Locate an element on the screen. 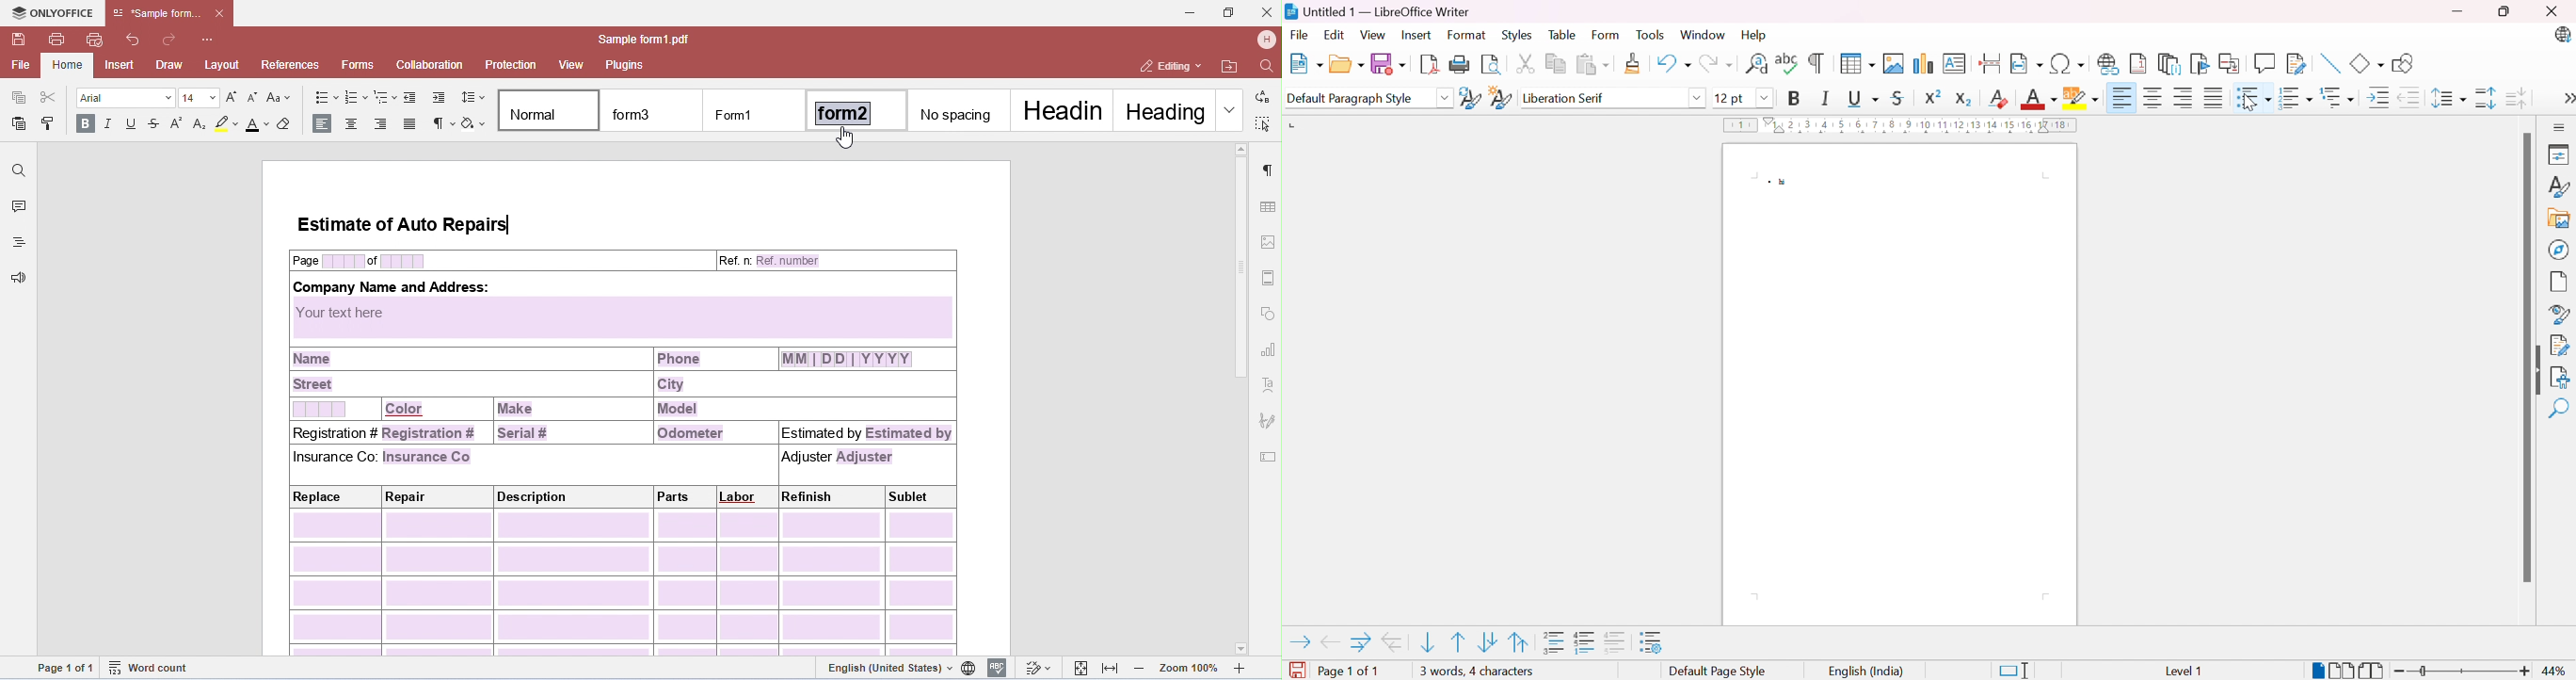 This screenshot has width=2576, height=700. Increase indent is located at coordinates (2381, 96).